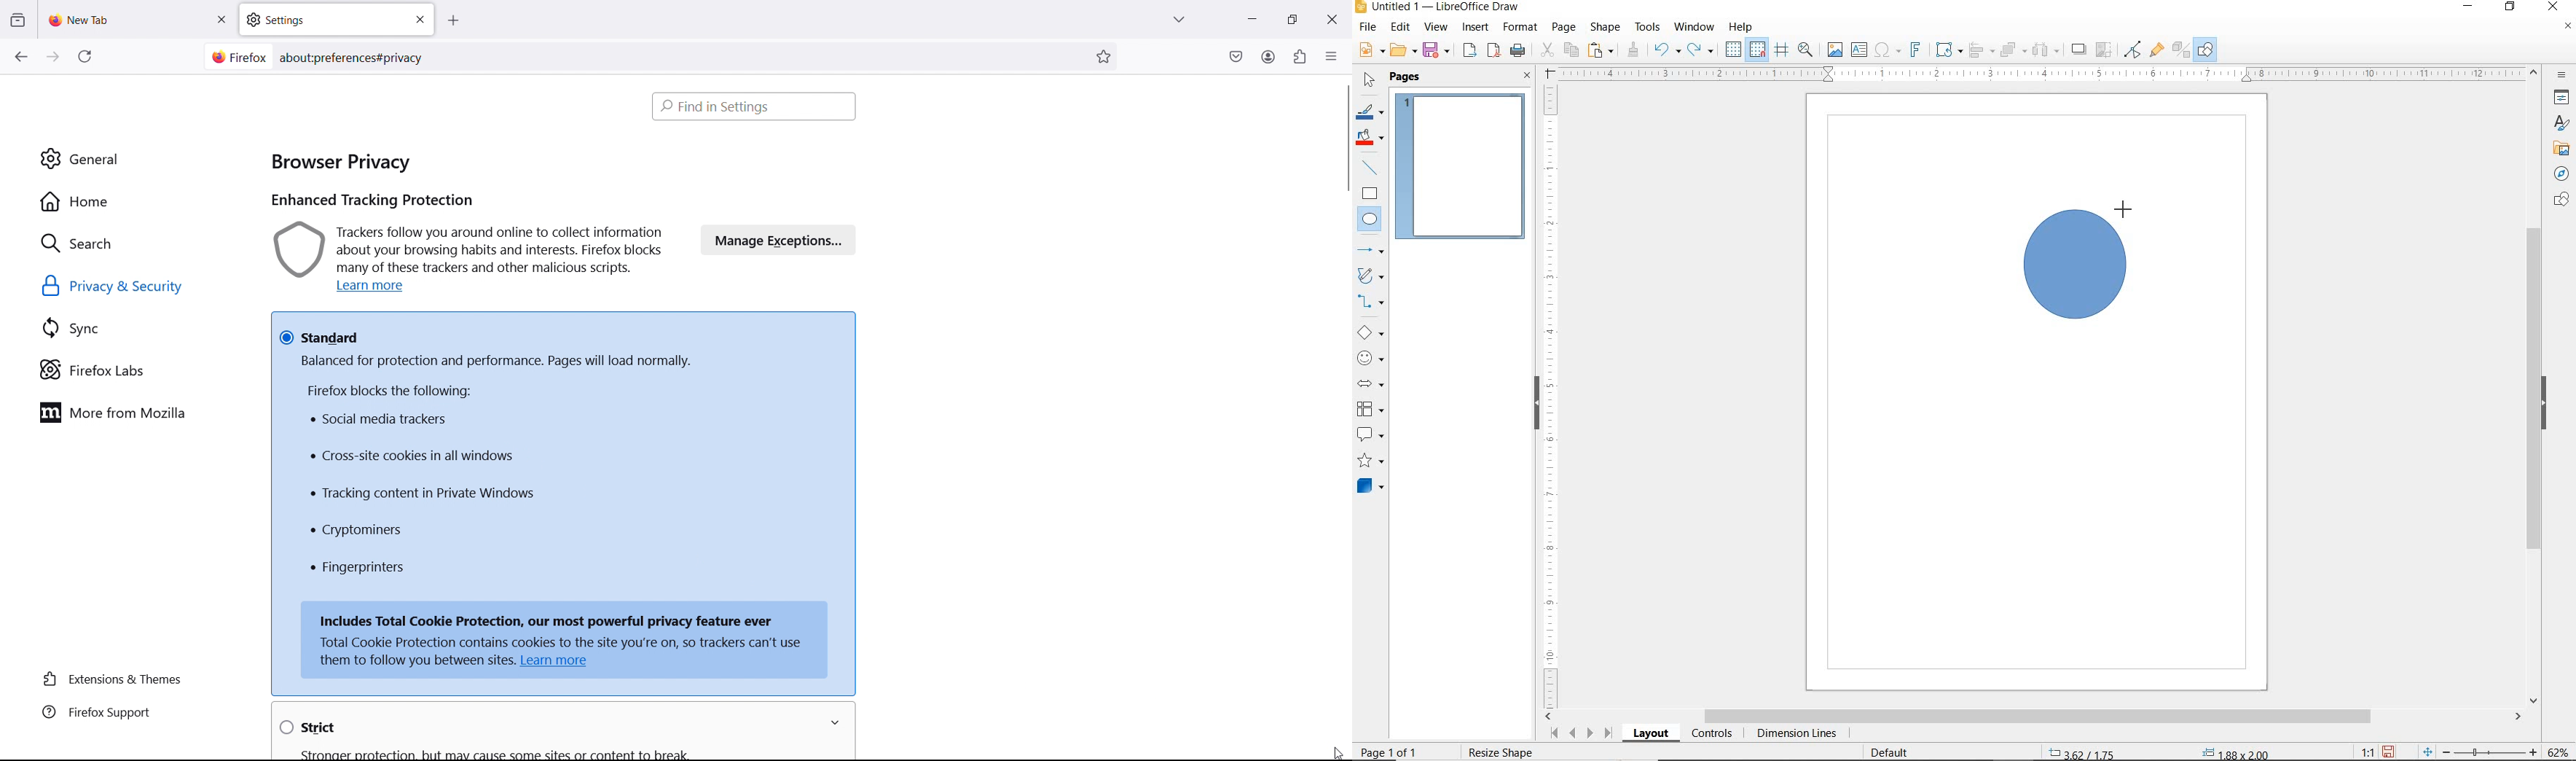 This screenshot has width=2576, height=784. I want to click on SELECT AT LEAST 3 OBJECTS TO DISTRIBUTE, so click(2046, 49).